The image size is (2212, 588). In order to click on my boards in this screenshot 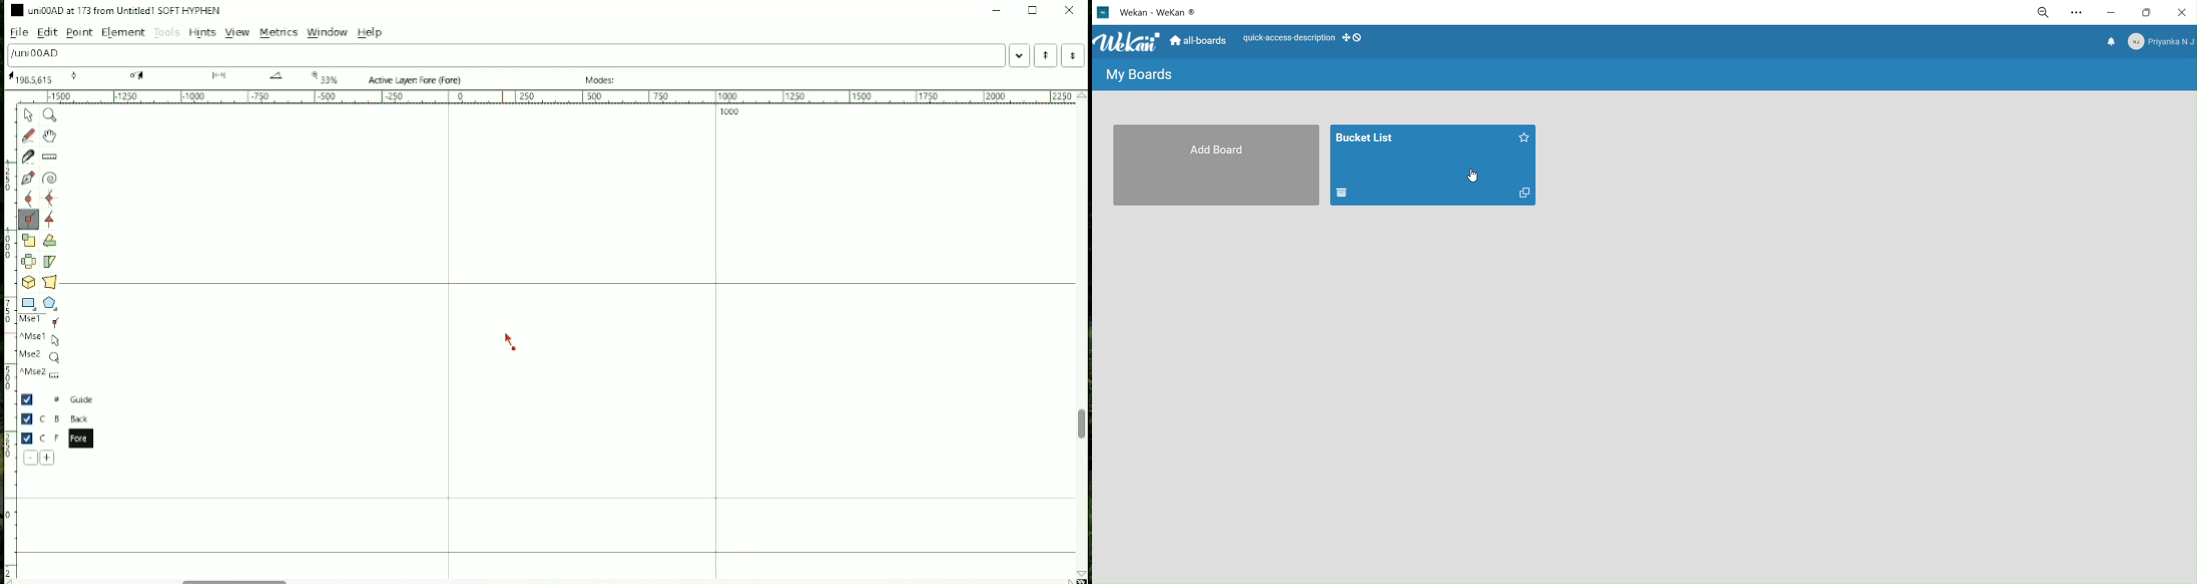, I will do `click(1143, 76)`.